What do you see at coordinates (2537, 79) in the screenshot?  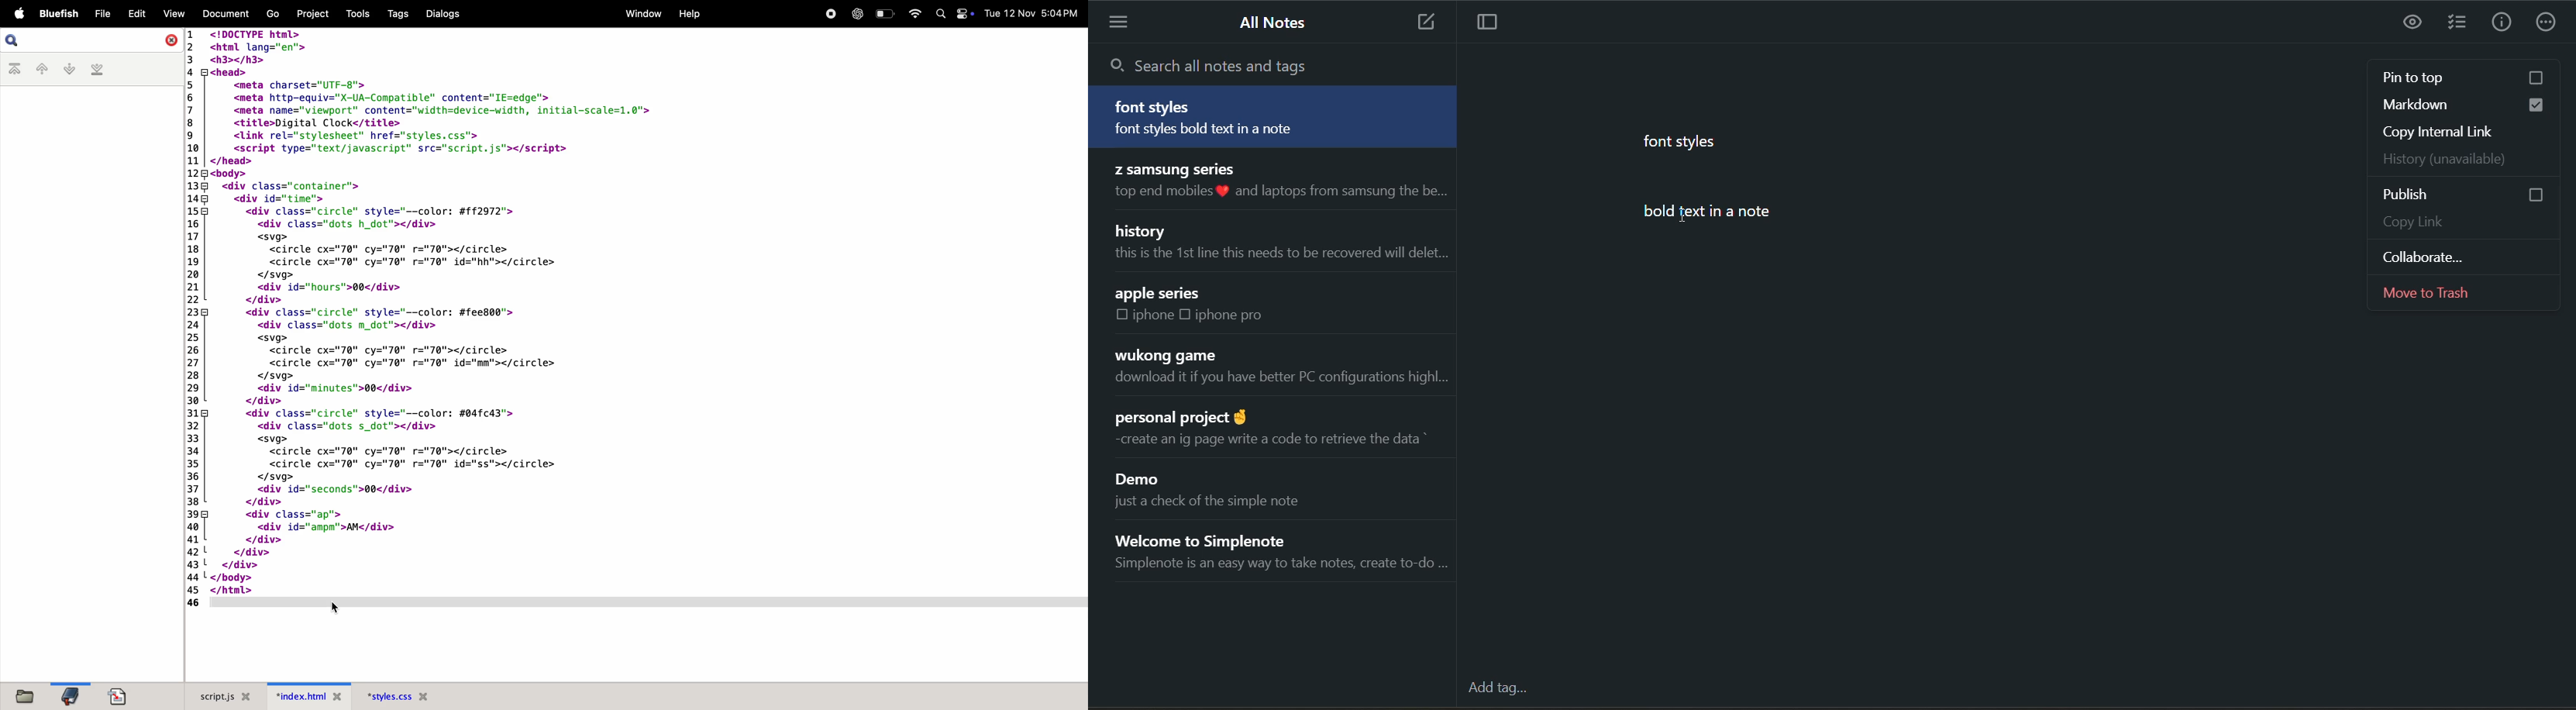 I see `checkbox` at bounding box center [2537, 79].